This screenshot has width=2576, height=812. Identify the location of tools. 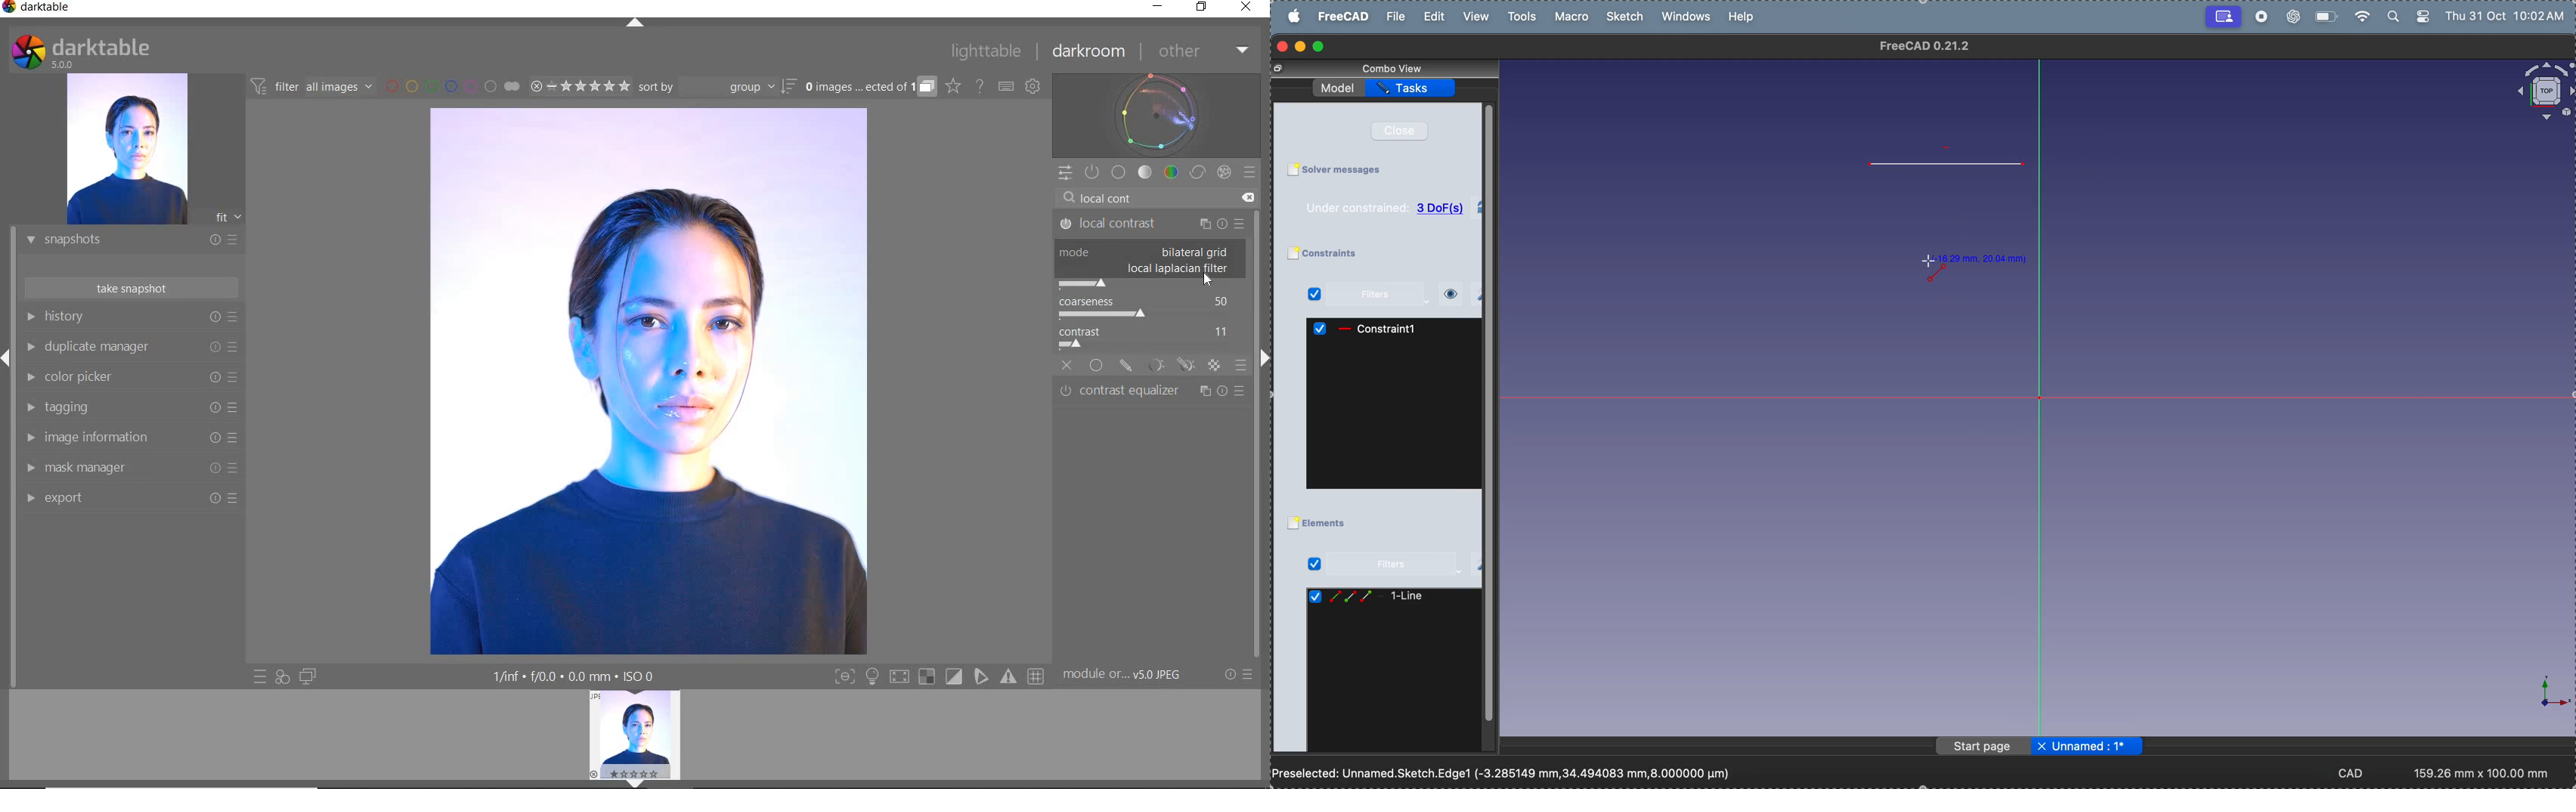
(1525, 17).